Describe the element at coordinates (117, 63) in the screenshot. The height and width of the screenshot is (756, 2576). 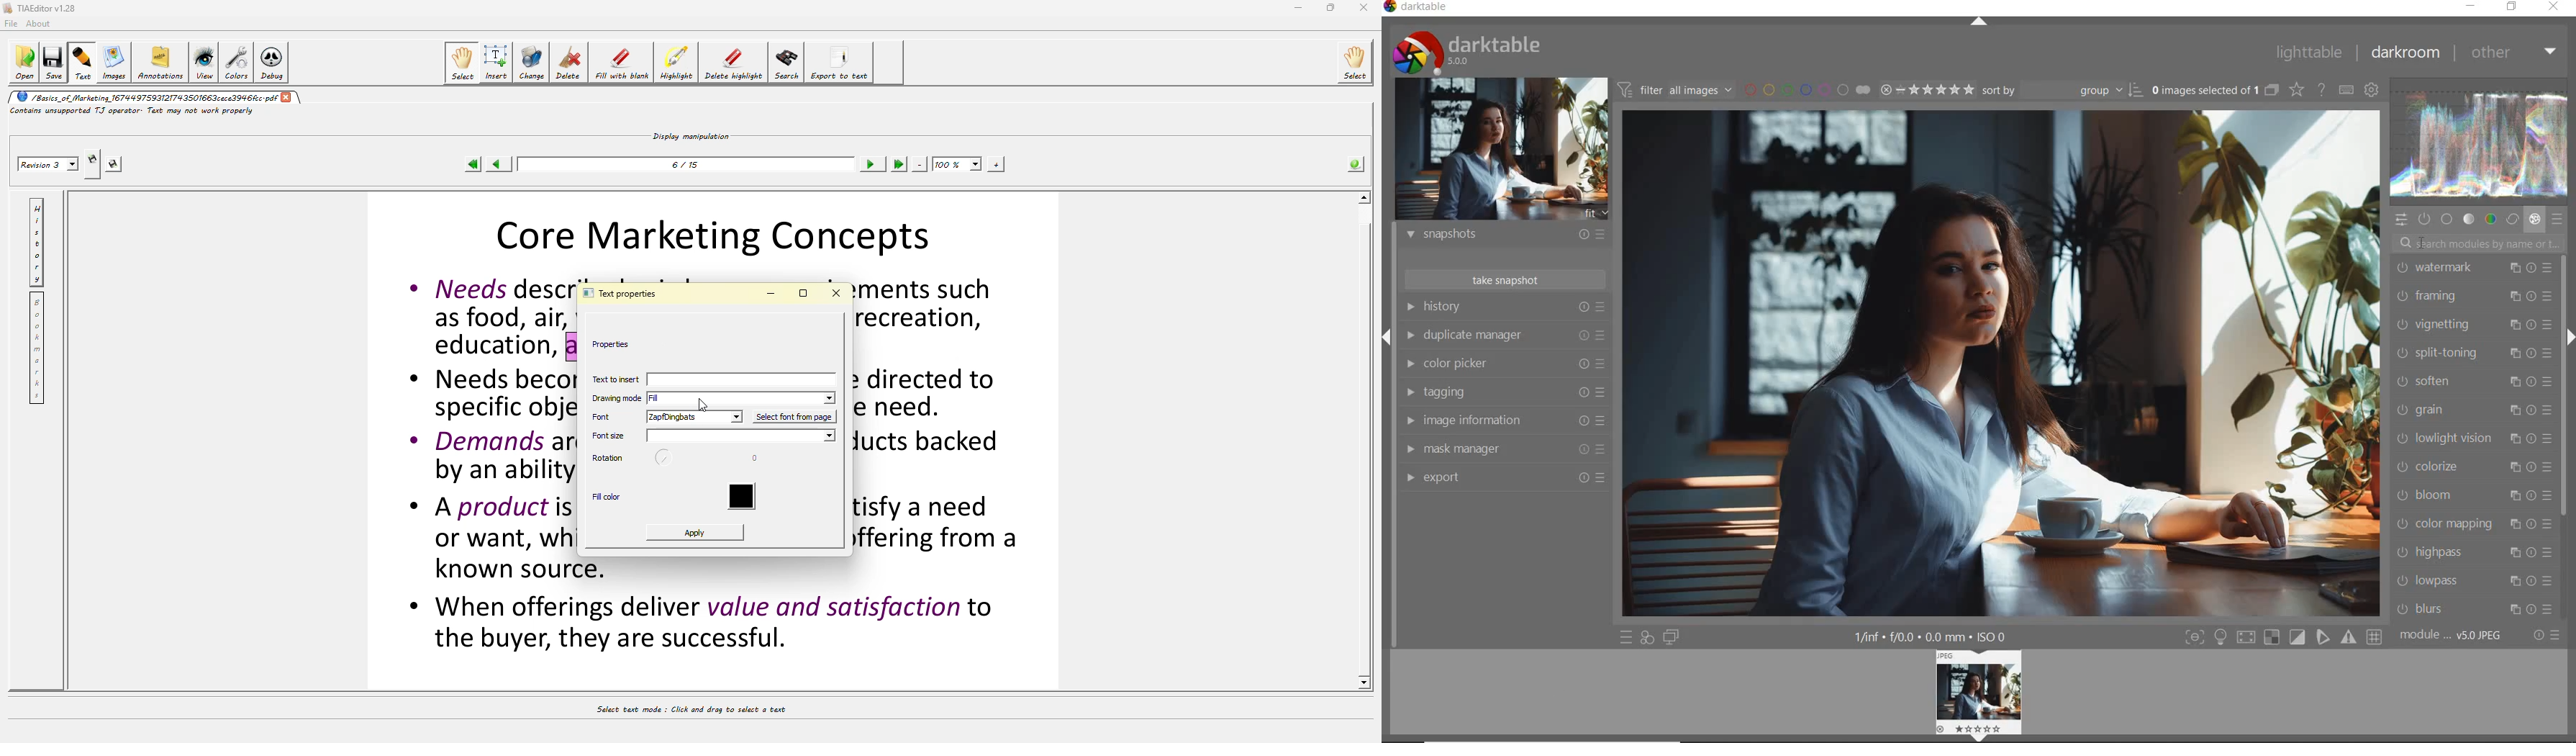
I see `images` at that location.